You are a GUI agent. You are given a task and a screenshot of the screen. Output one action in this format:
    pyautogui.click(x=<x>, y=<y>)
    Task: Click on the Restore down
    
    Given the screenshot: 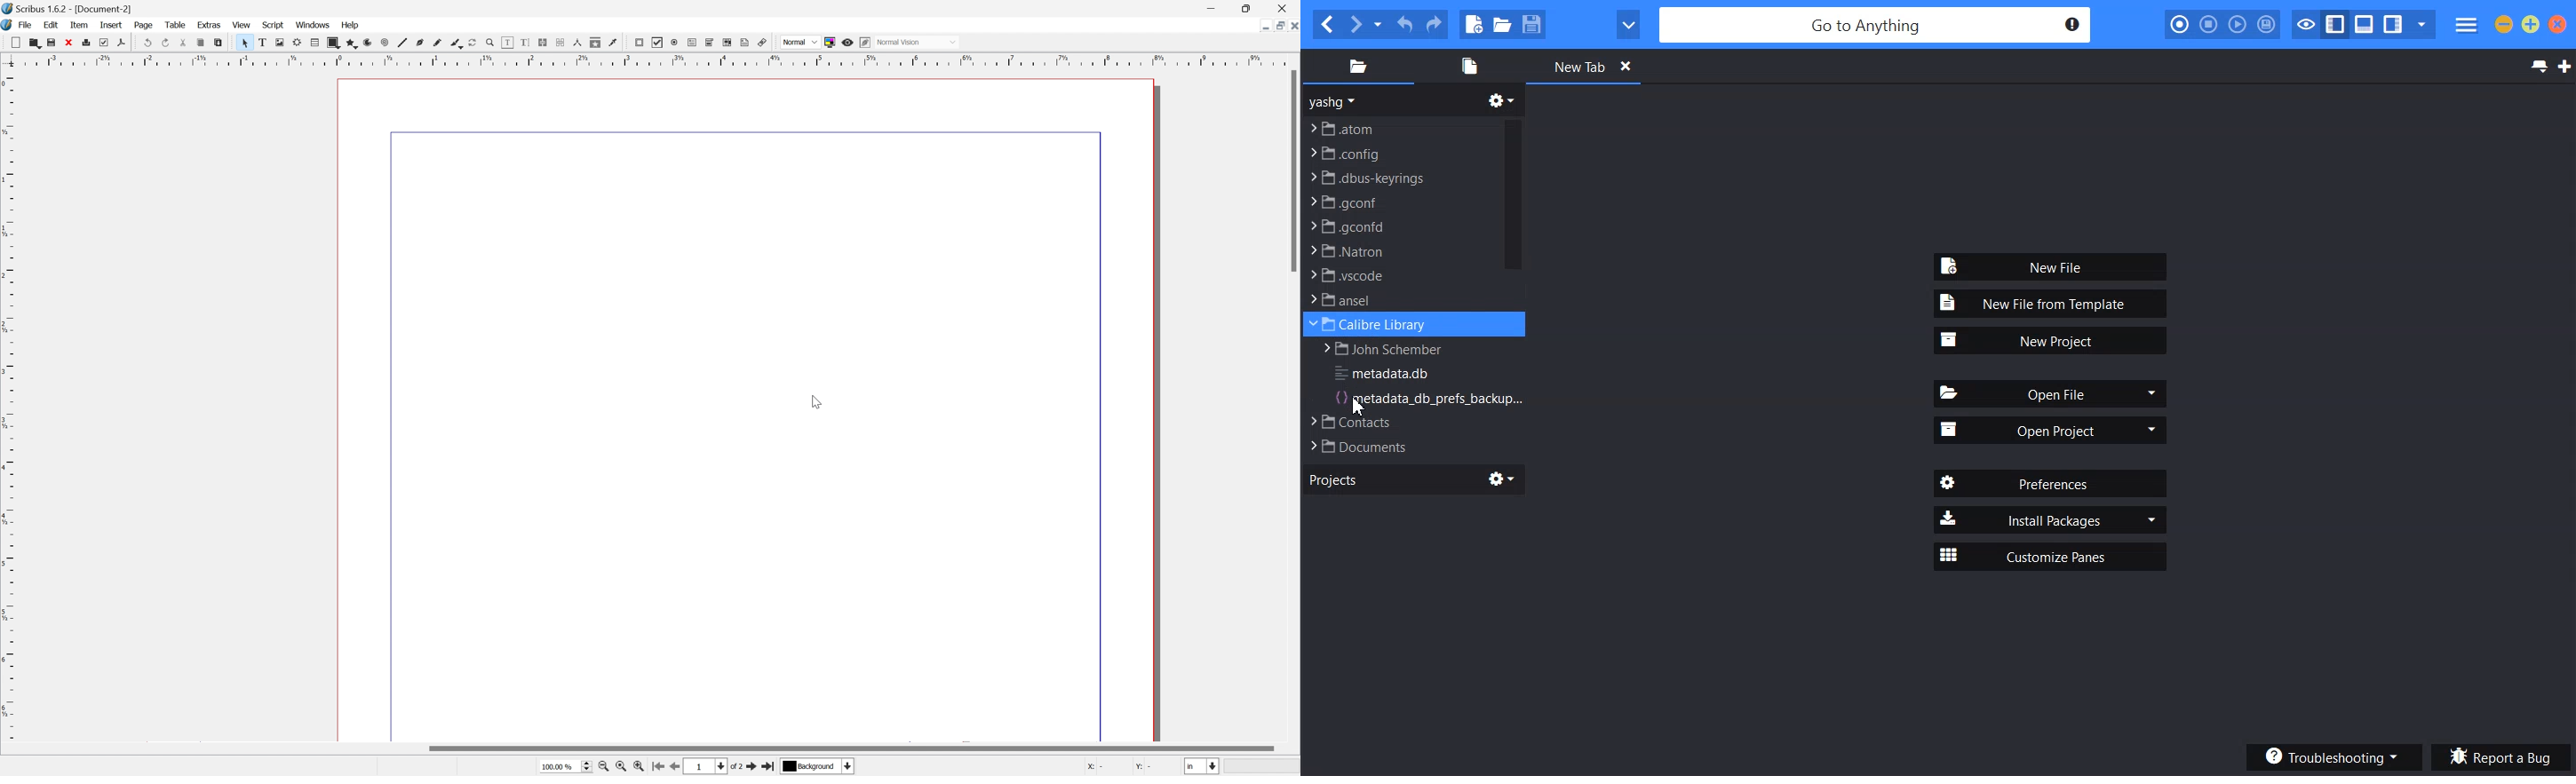 What is the action you would take?
    pyautogui.click(x=1275, y=25)
    